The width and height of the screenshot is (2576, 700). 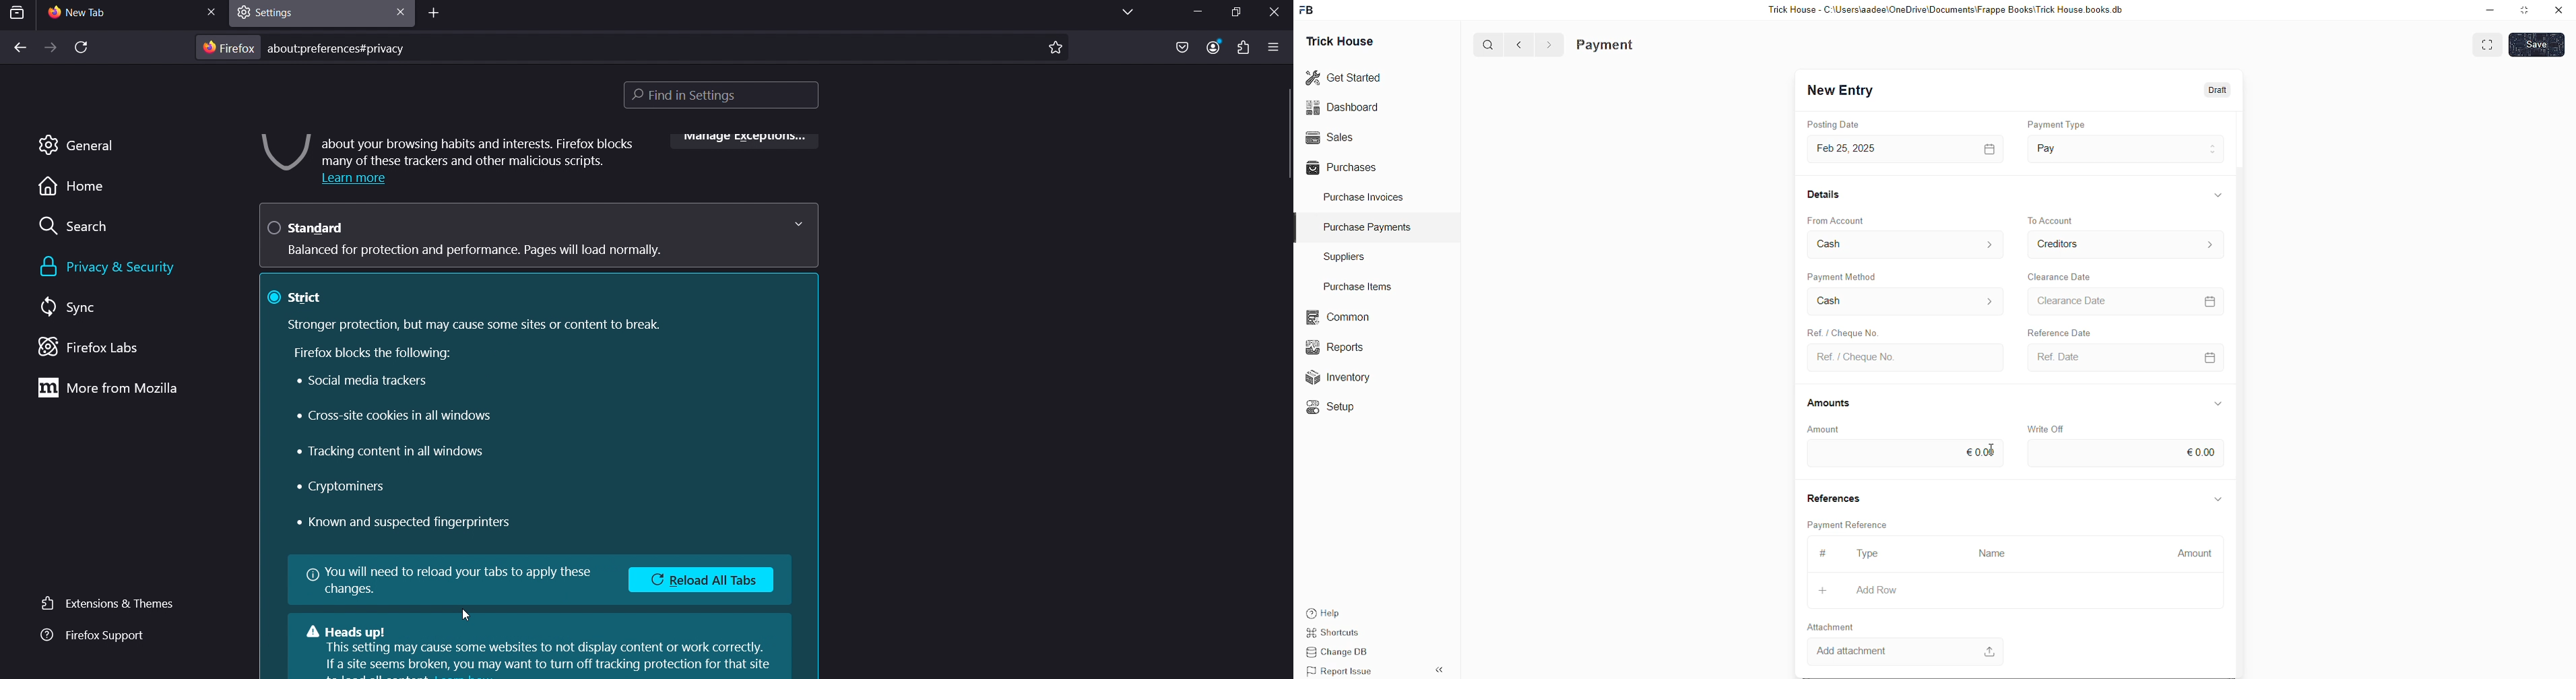 I want to click on close tab, so click(x=397, y=11).